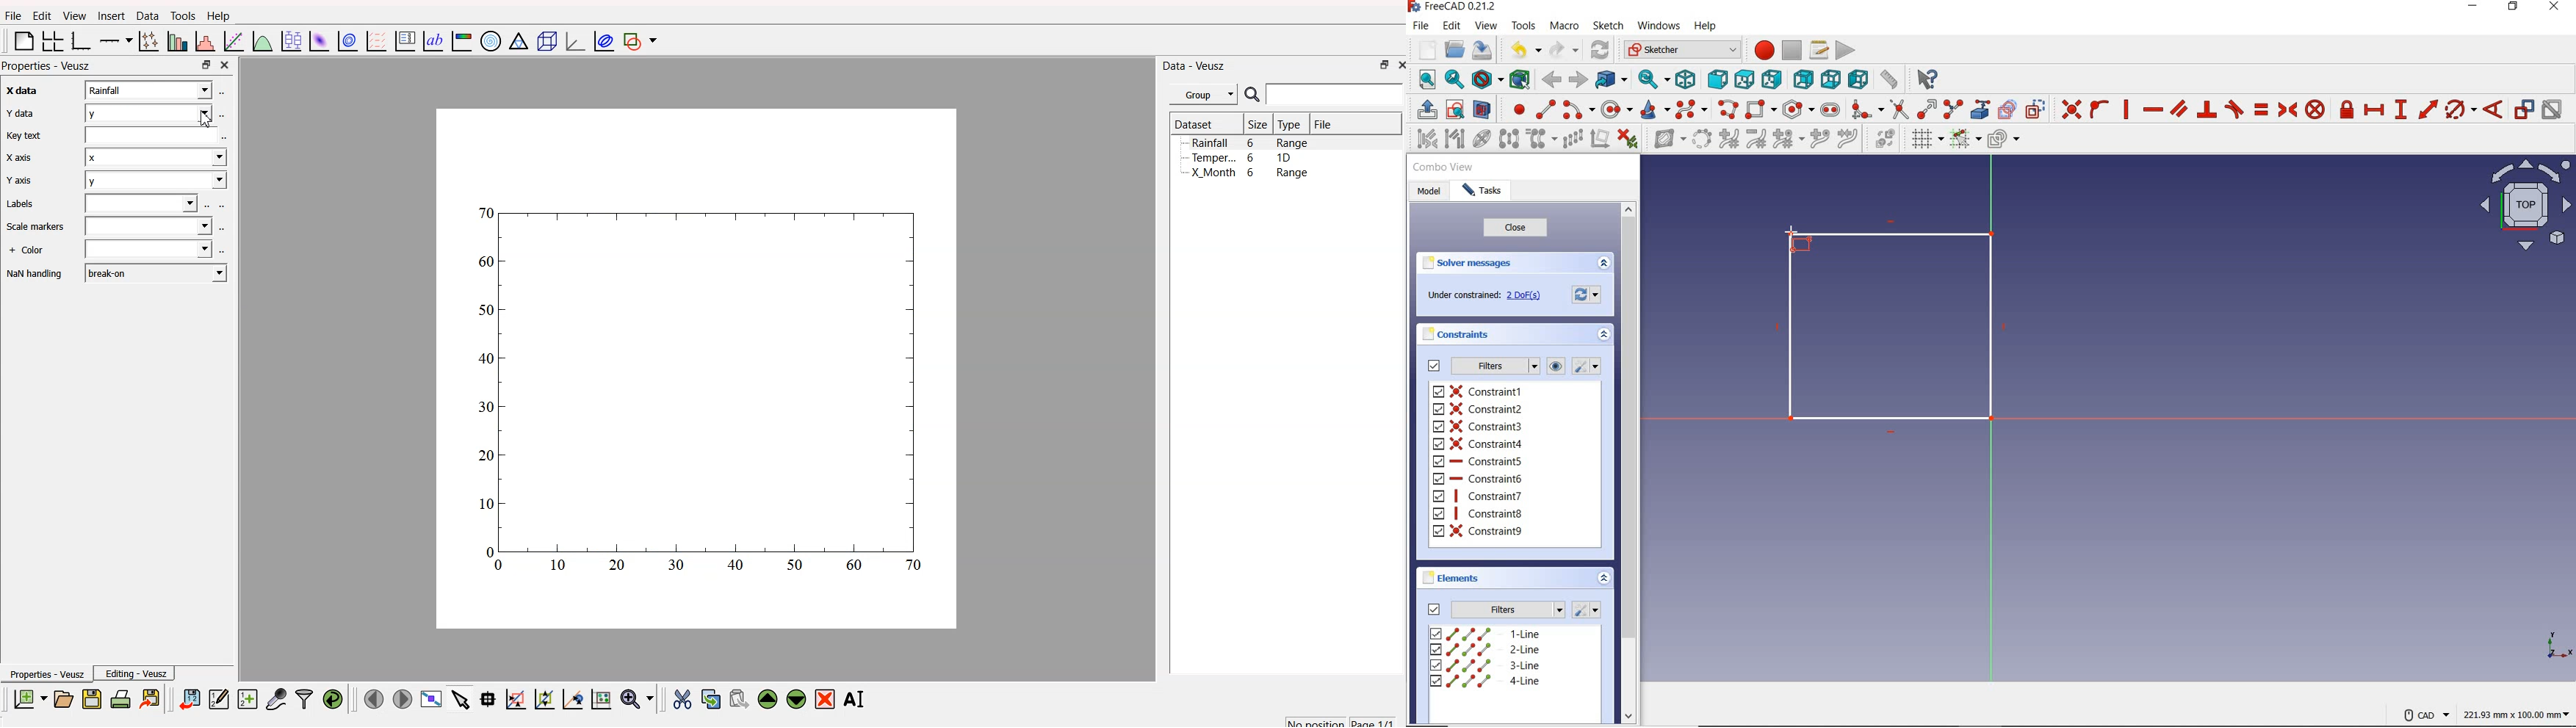  I want to click on constrain perpendicular, so click(2207, 109).